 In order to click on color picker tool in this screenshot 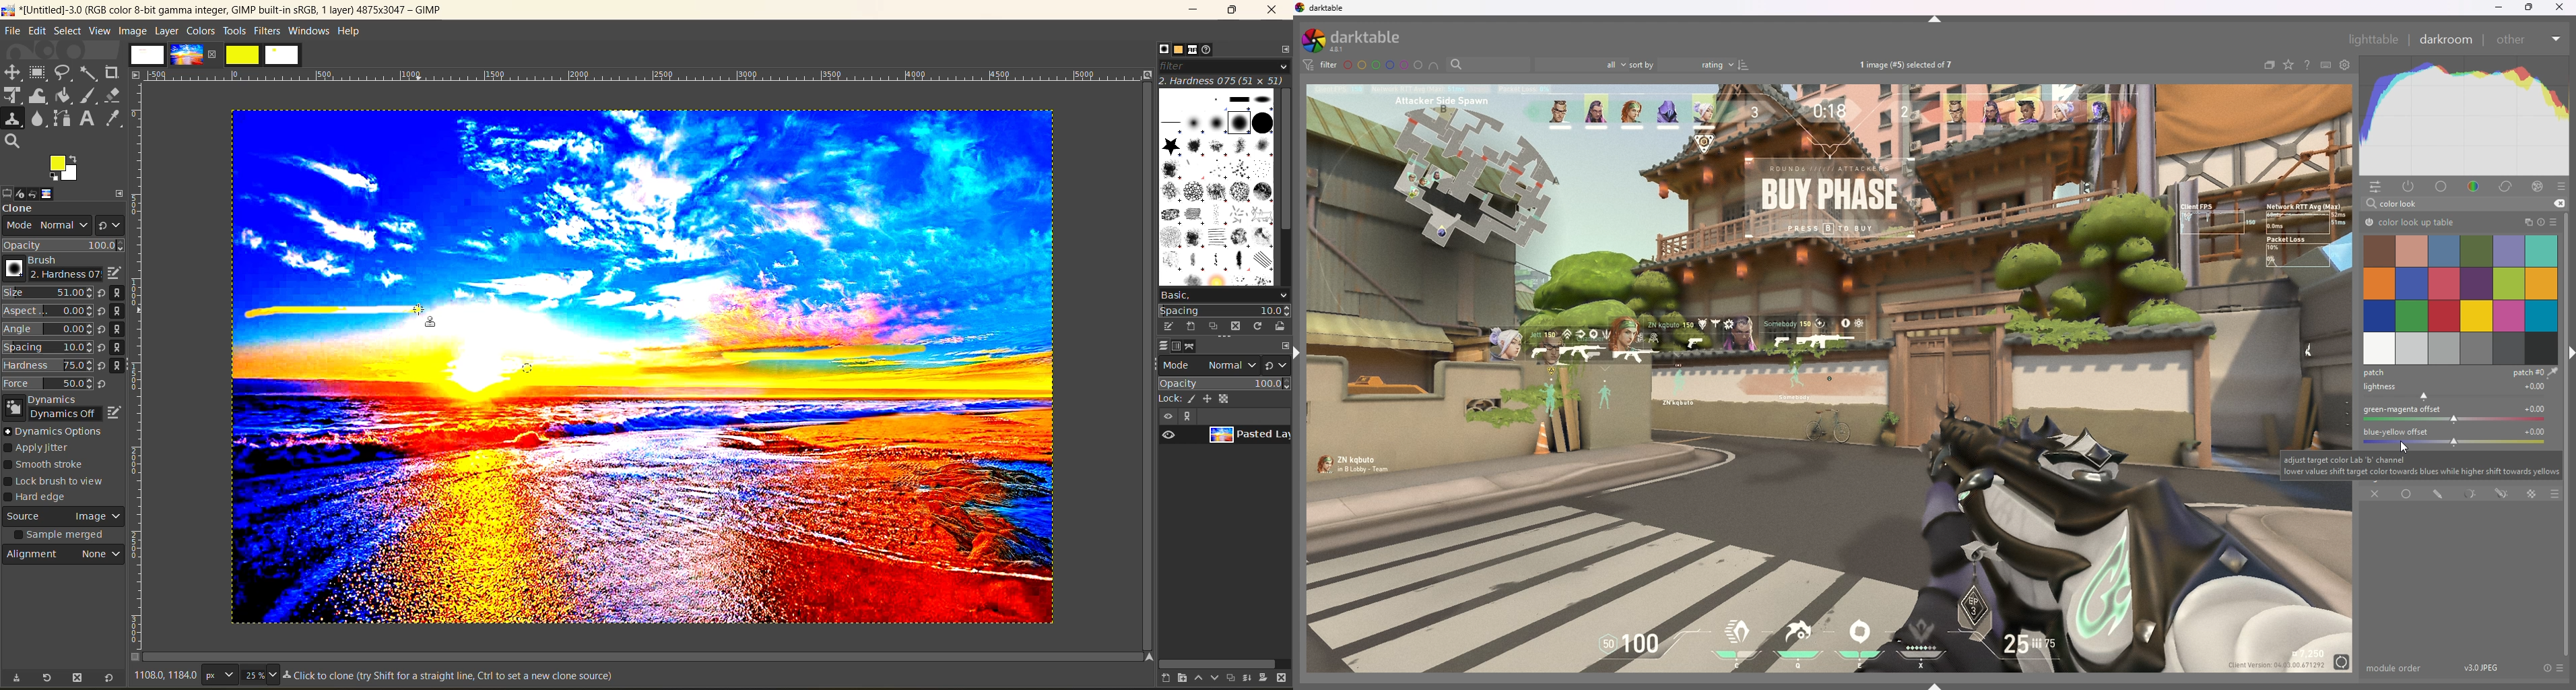, I will do `click(115, 118)`.